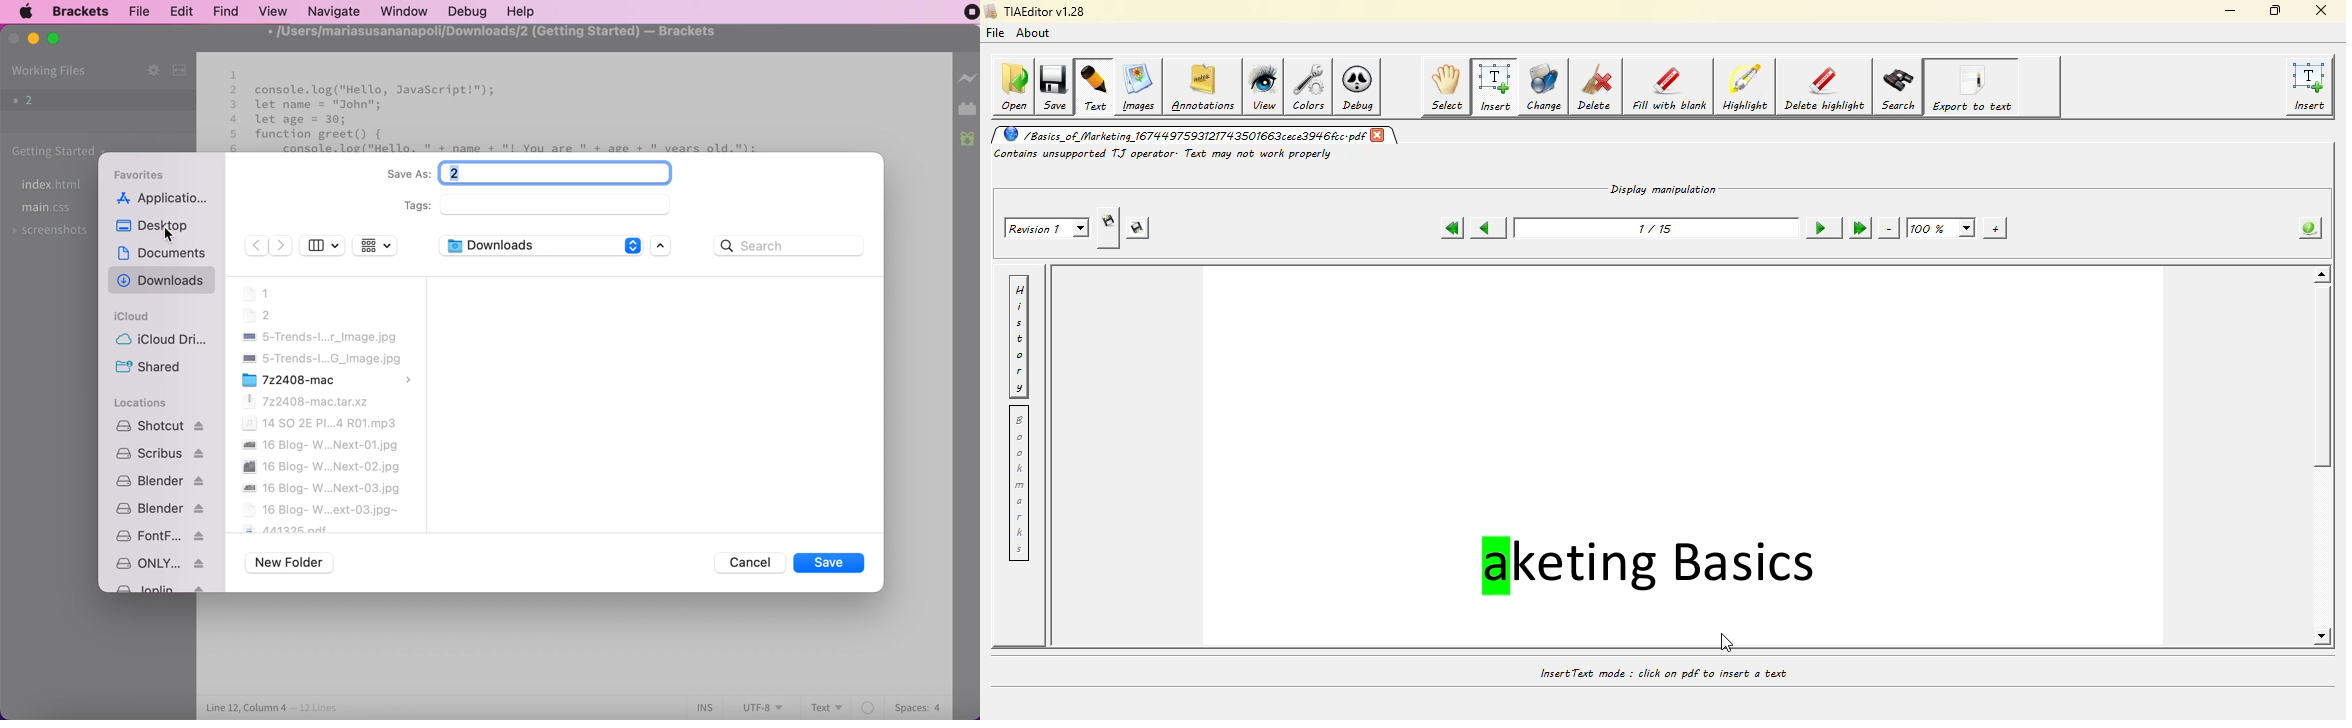  What do you see at coordinates (663, 247) in the screenshot?
I see `scroll bar` at bounding box center [663, 247].